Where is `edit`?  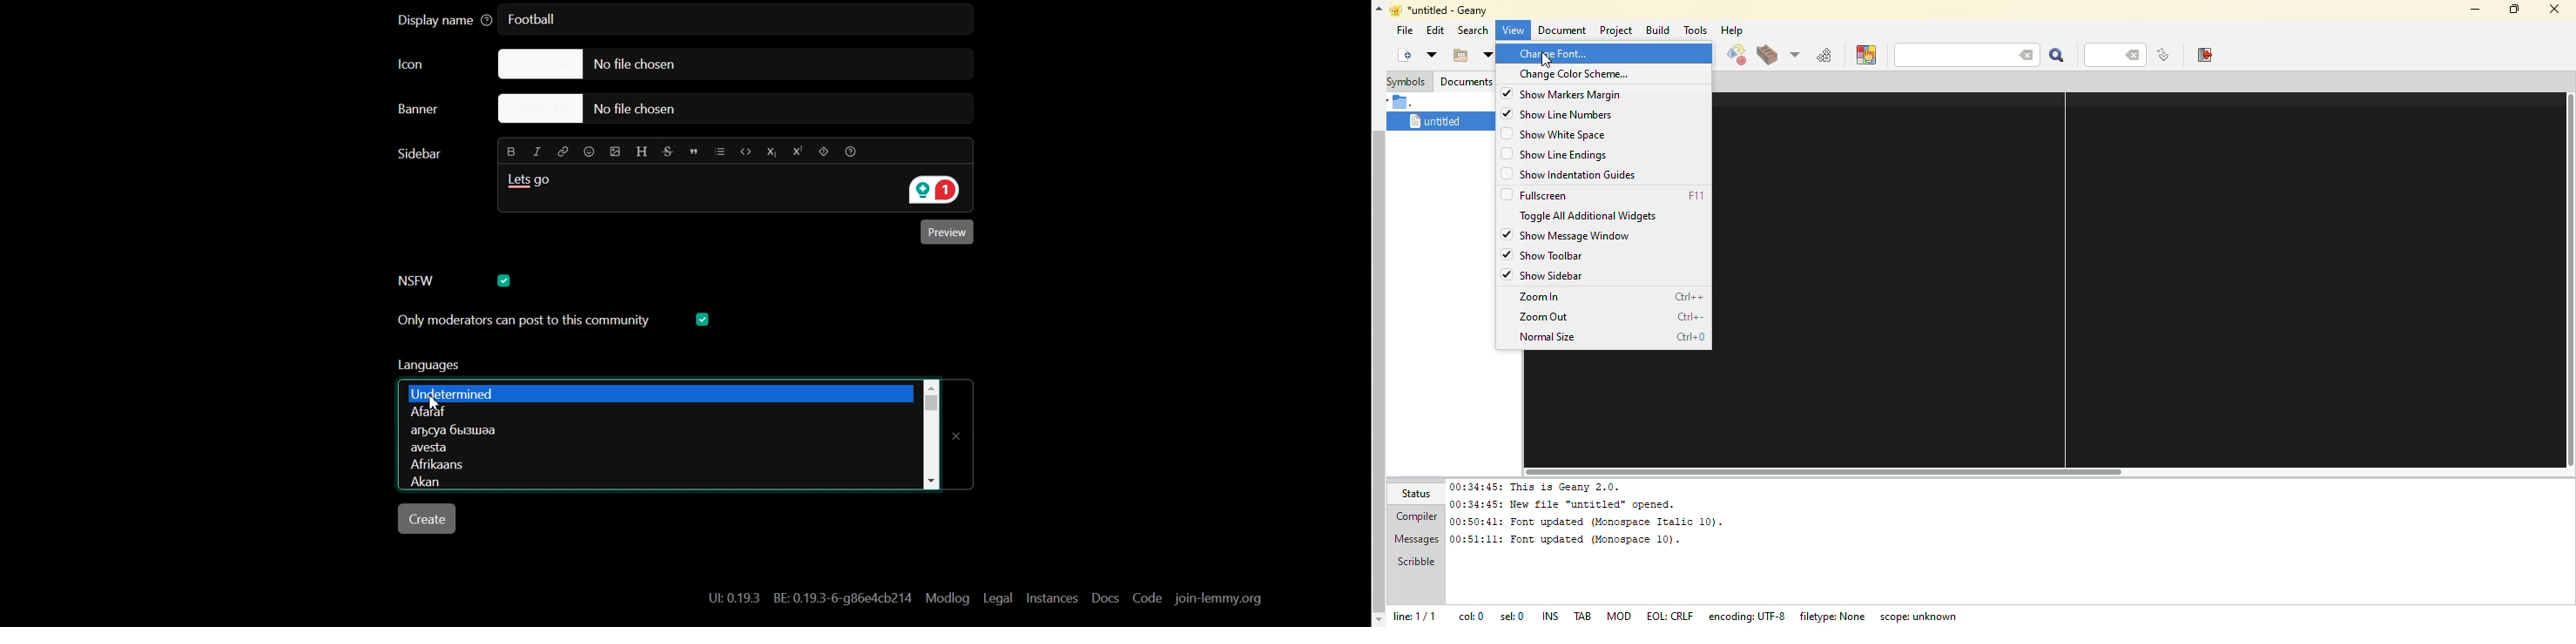 edit is located at coordinates (1435, 30).